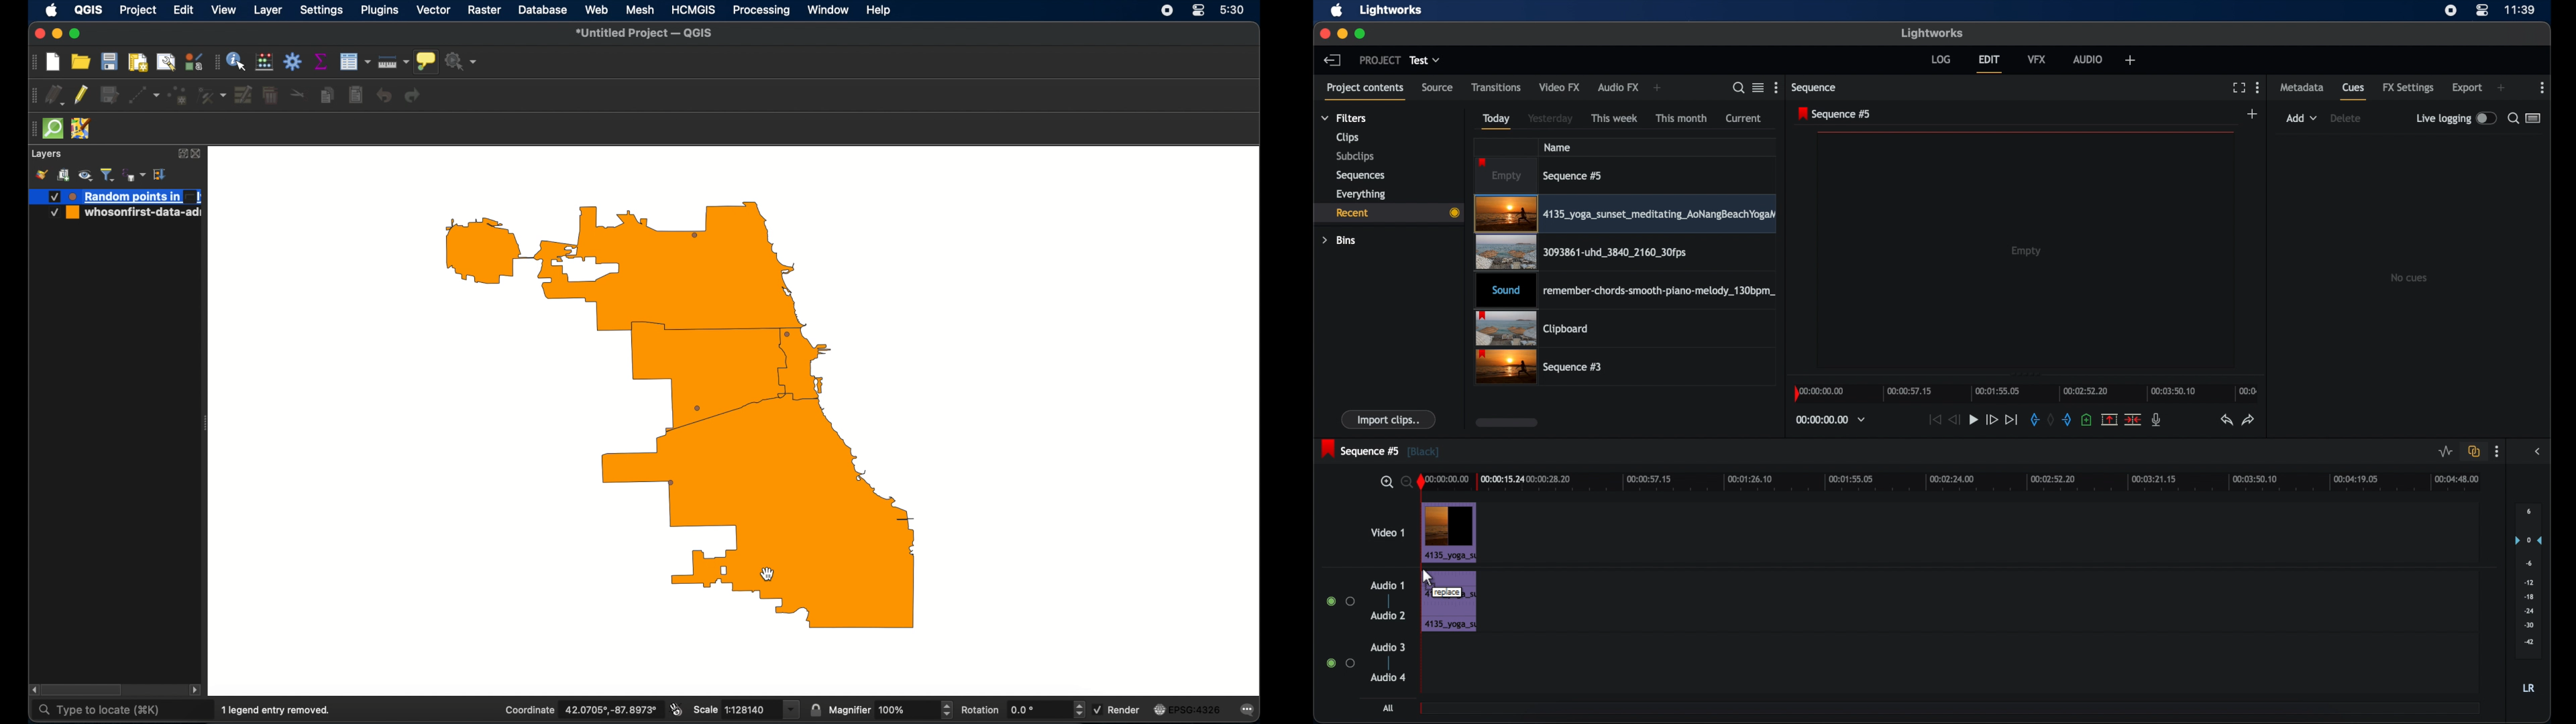 The width and height of the screenshot is (2576, 728). Describe the element at coordinates (1506, 422) in the screenshot. I see `scroll box` at that location.